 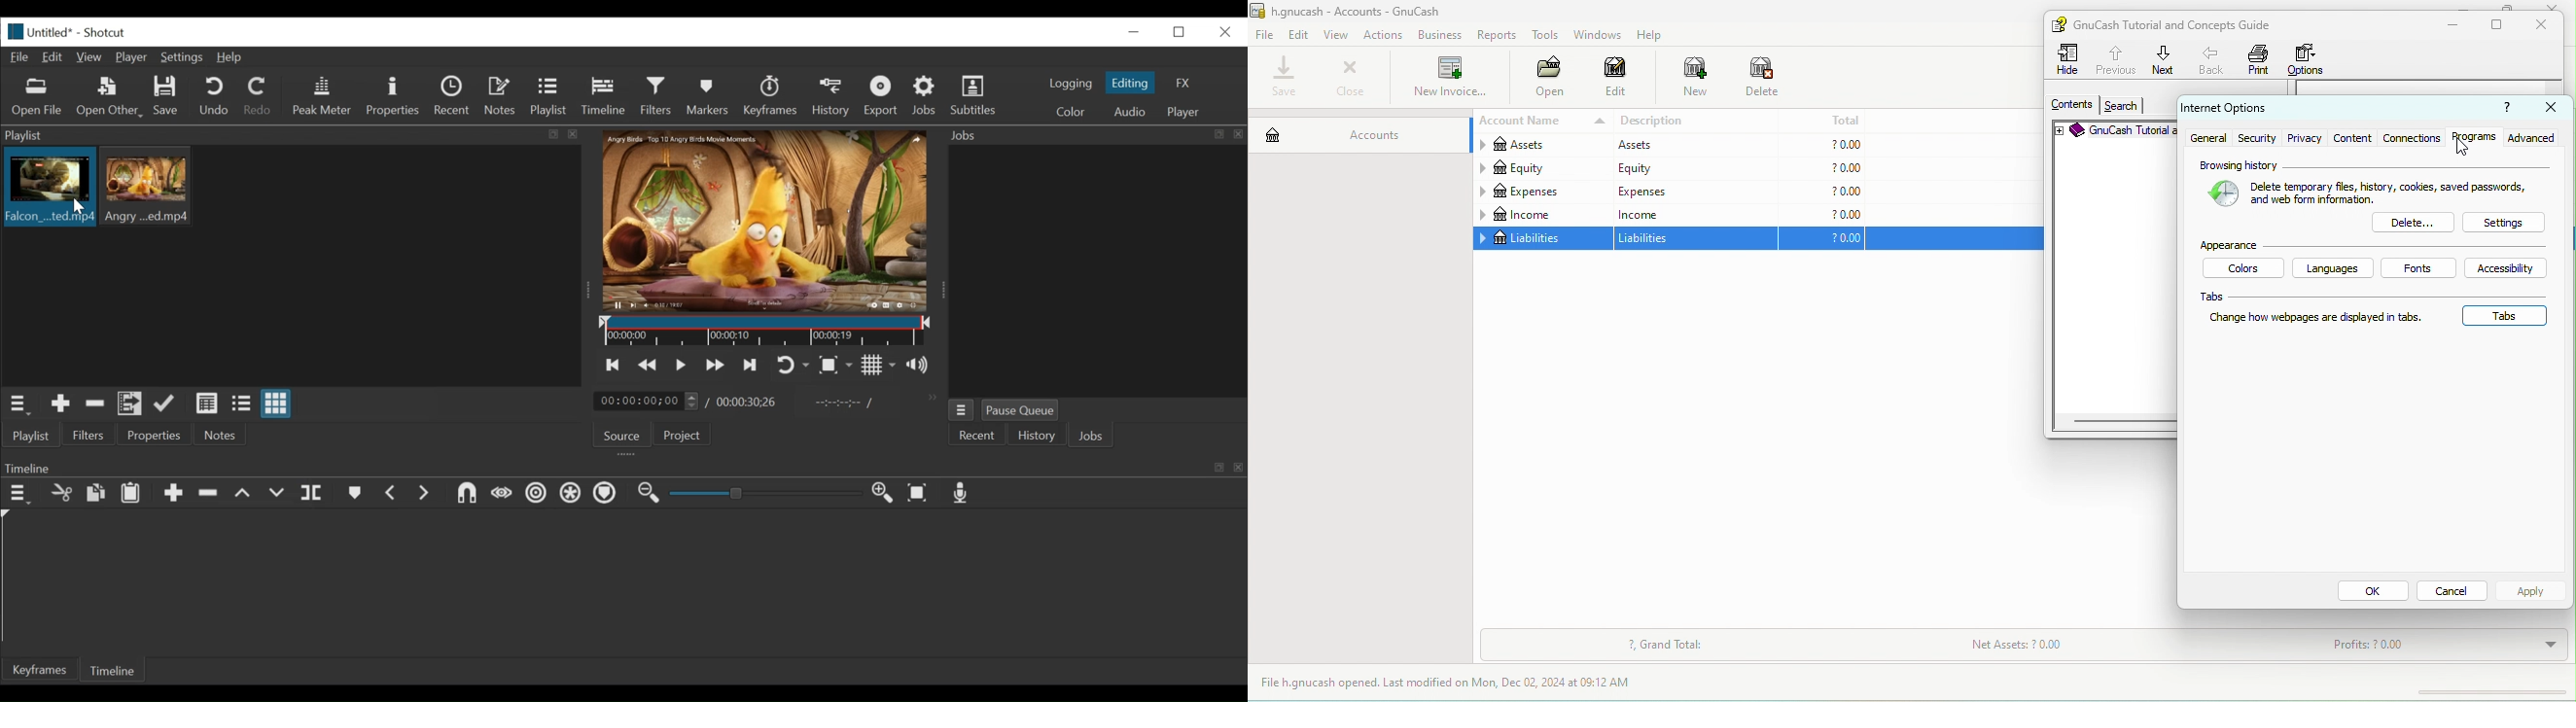 What do you see at coordinates (1697, 239) in the screenshot?
I see `liabilities` at bounding box center [1697, 239].